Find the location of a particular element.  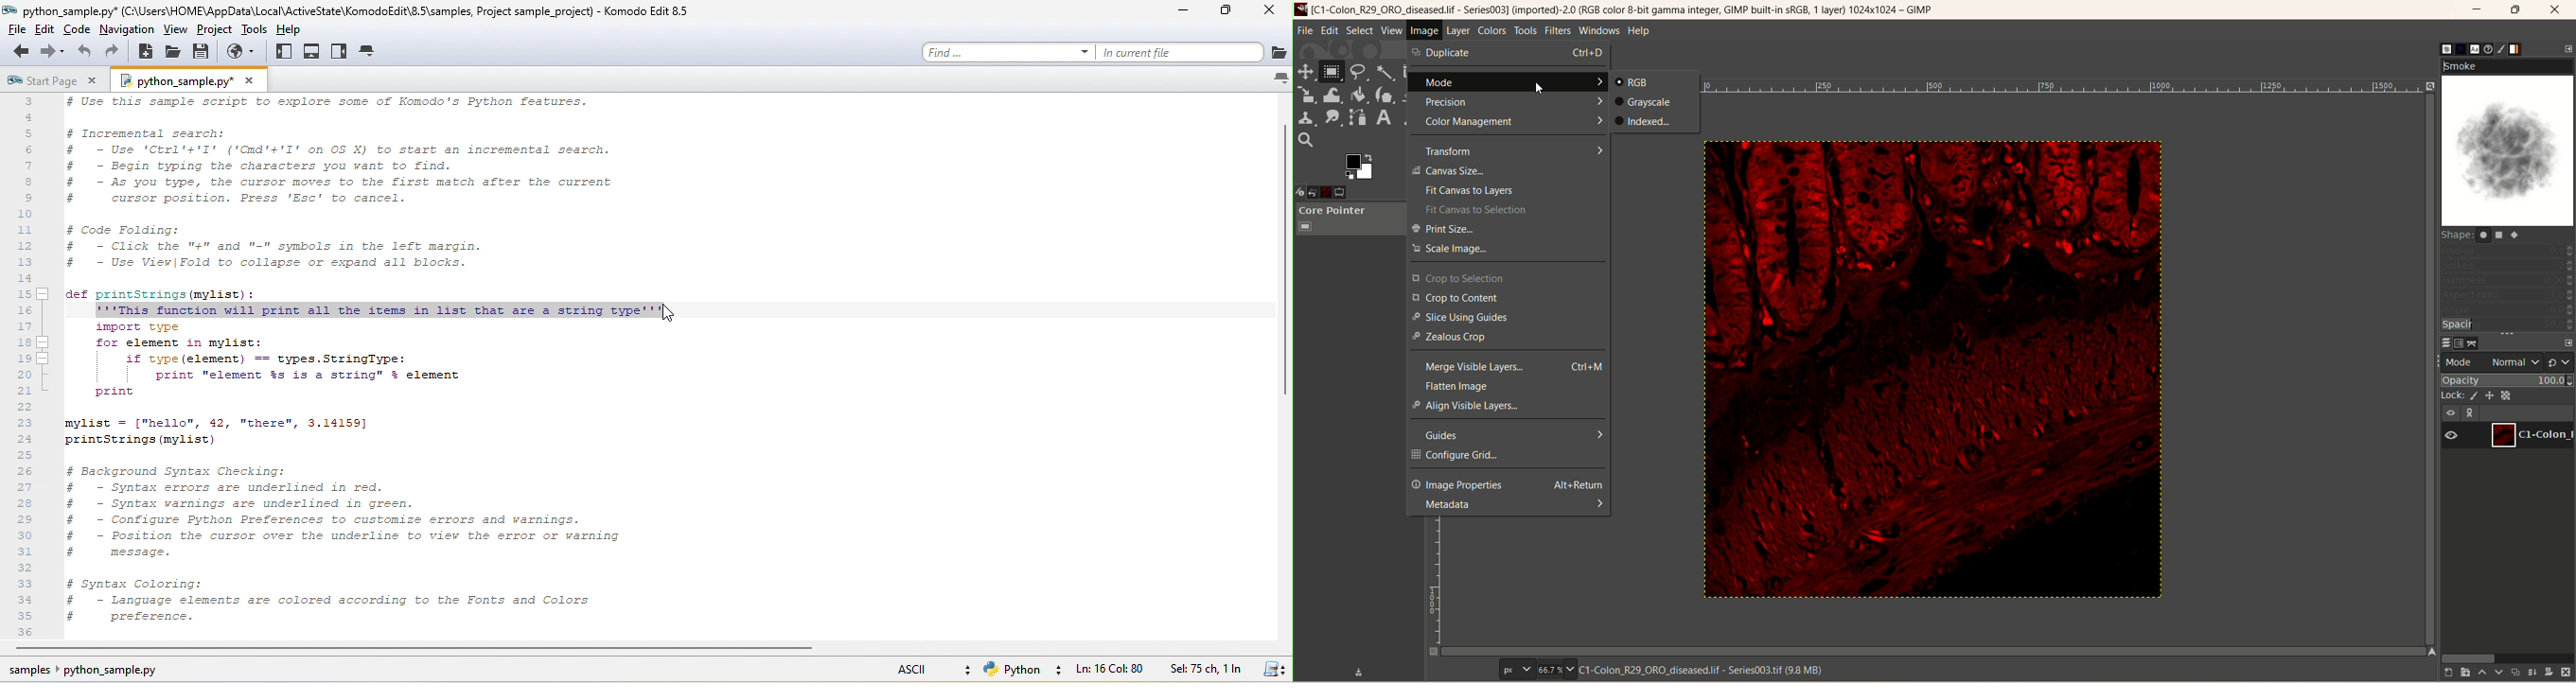

fuzzy select tool is located at coordinates (1384, 70).